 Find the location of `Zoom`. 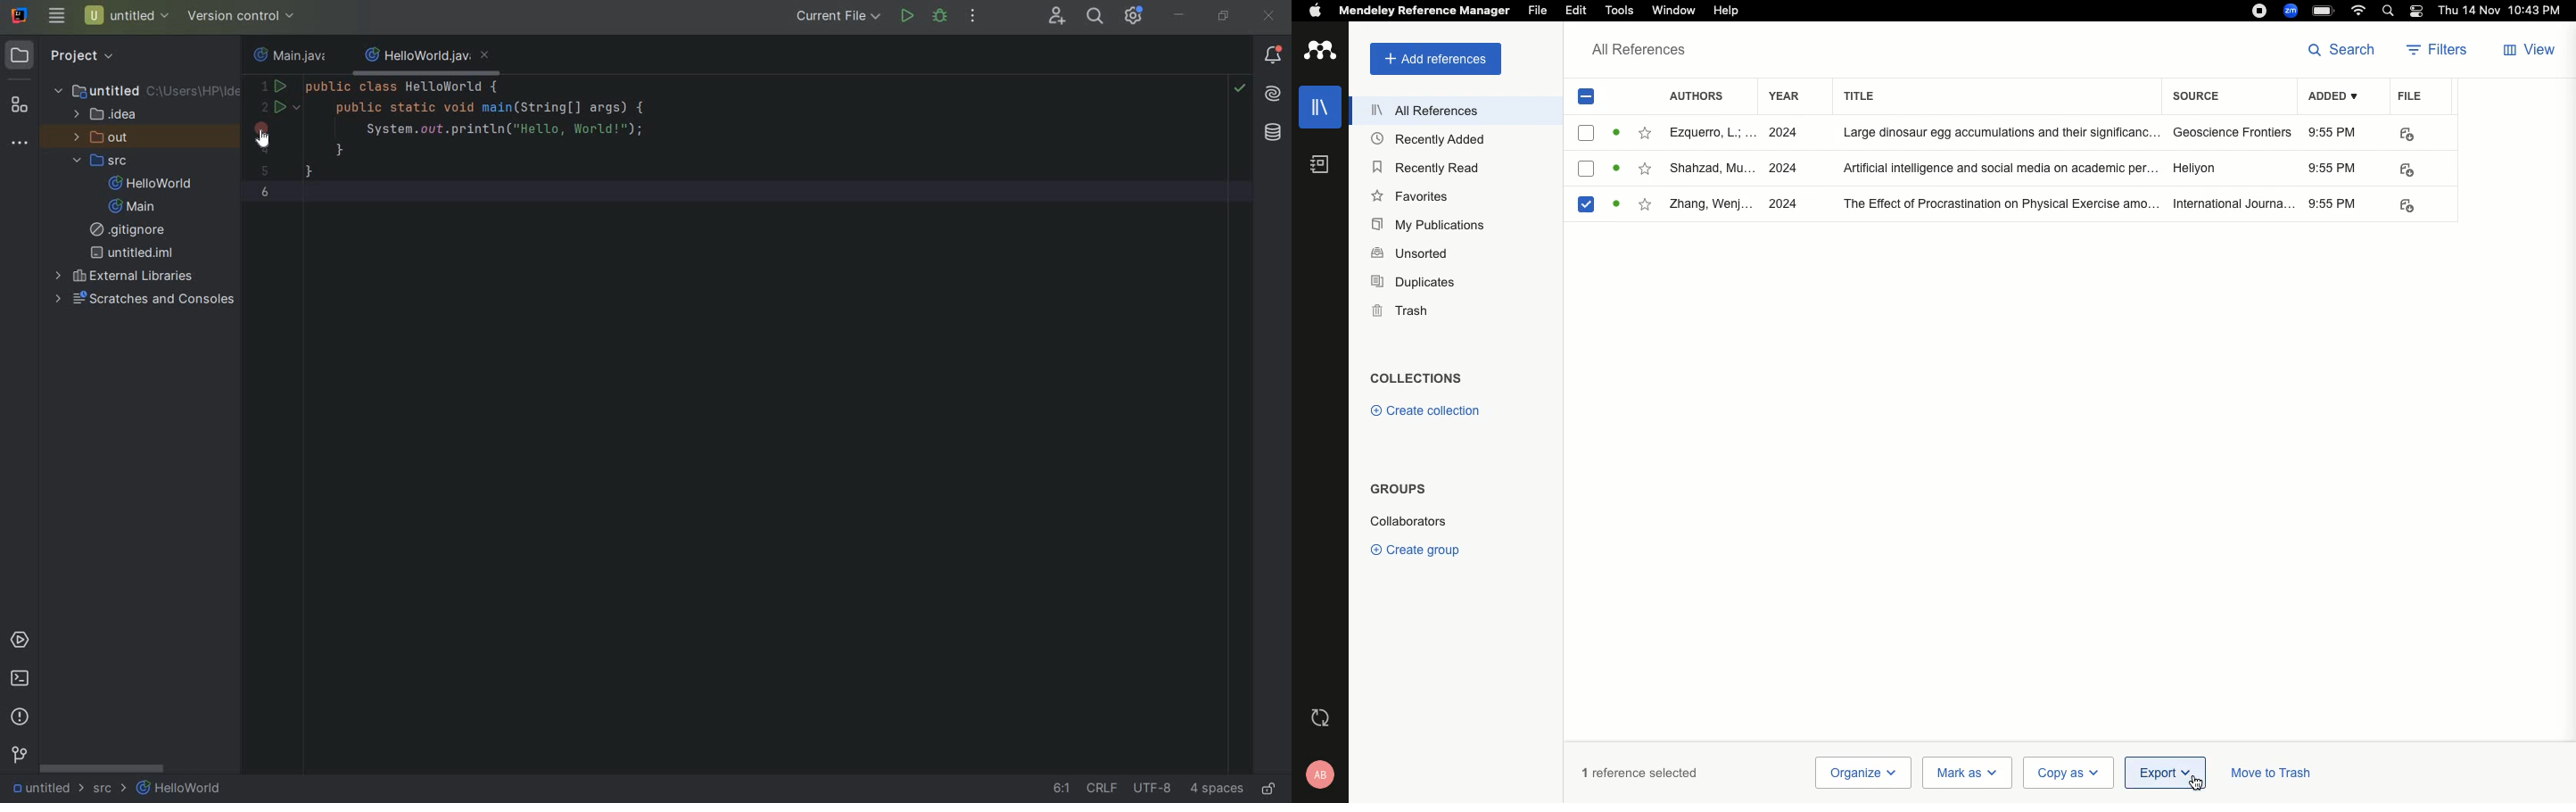

Zoom is located at coordinates (2291, 11).